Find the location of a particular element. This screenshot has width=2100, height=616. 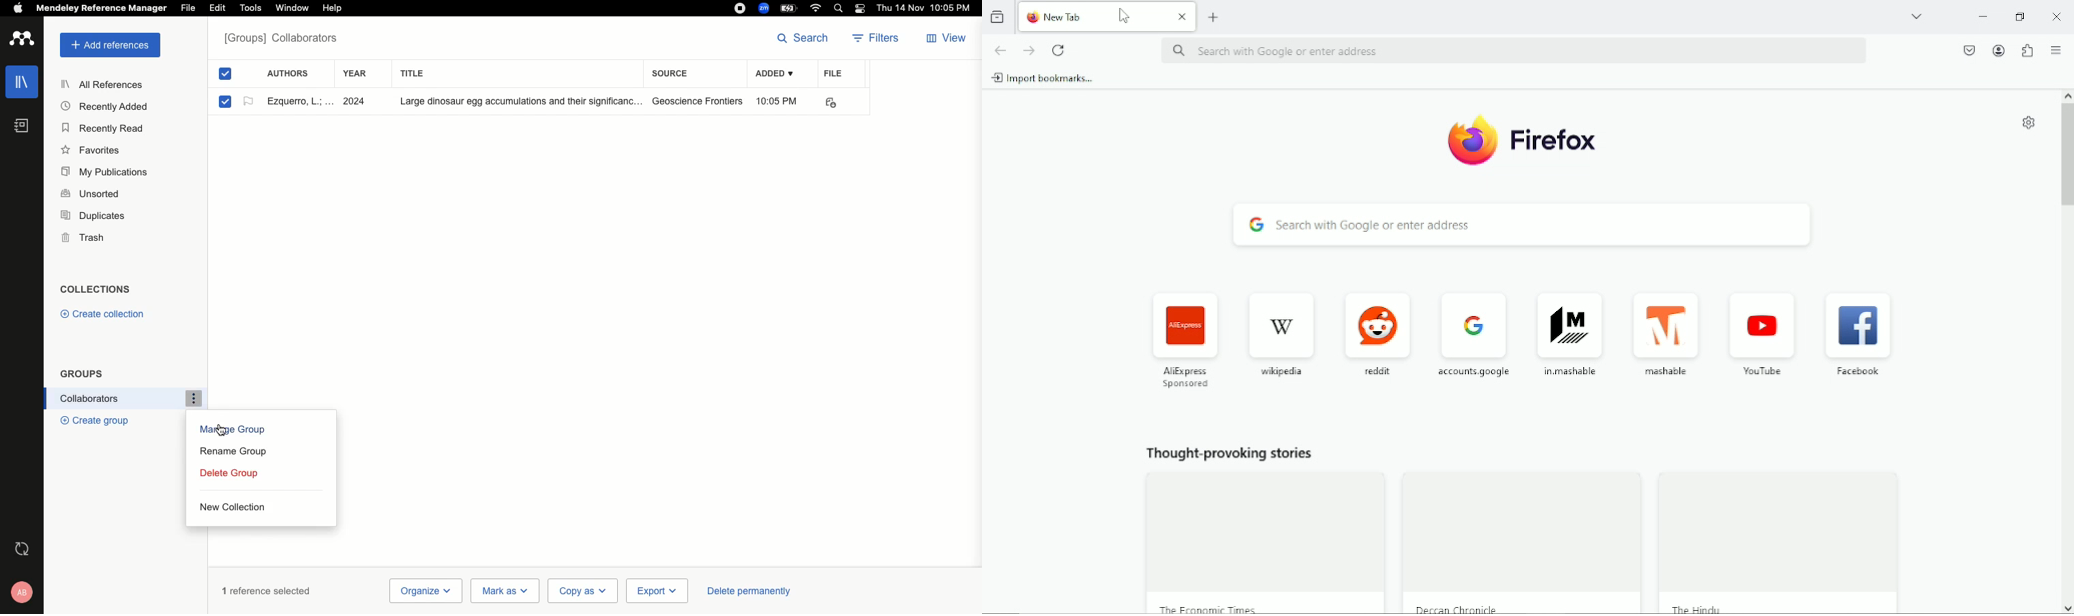

Reload current page is located at coordinates (1057, 49).